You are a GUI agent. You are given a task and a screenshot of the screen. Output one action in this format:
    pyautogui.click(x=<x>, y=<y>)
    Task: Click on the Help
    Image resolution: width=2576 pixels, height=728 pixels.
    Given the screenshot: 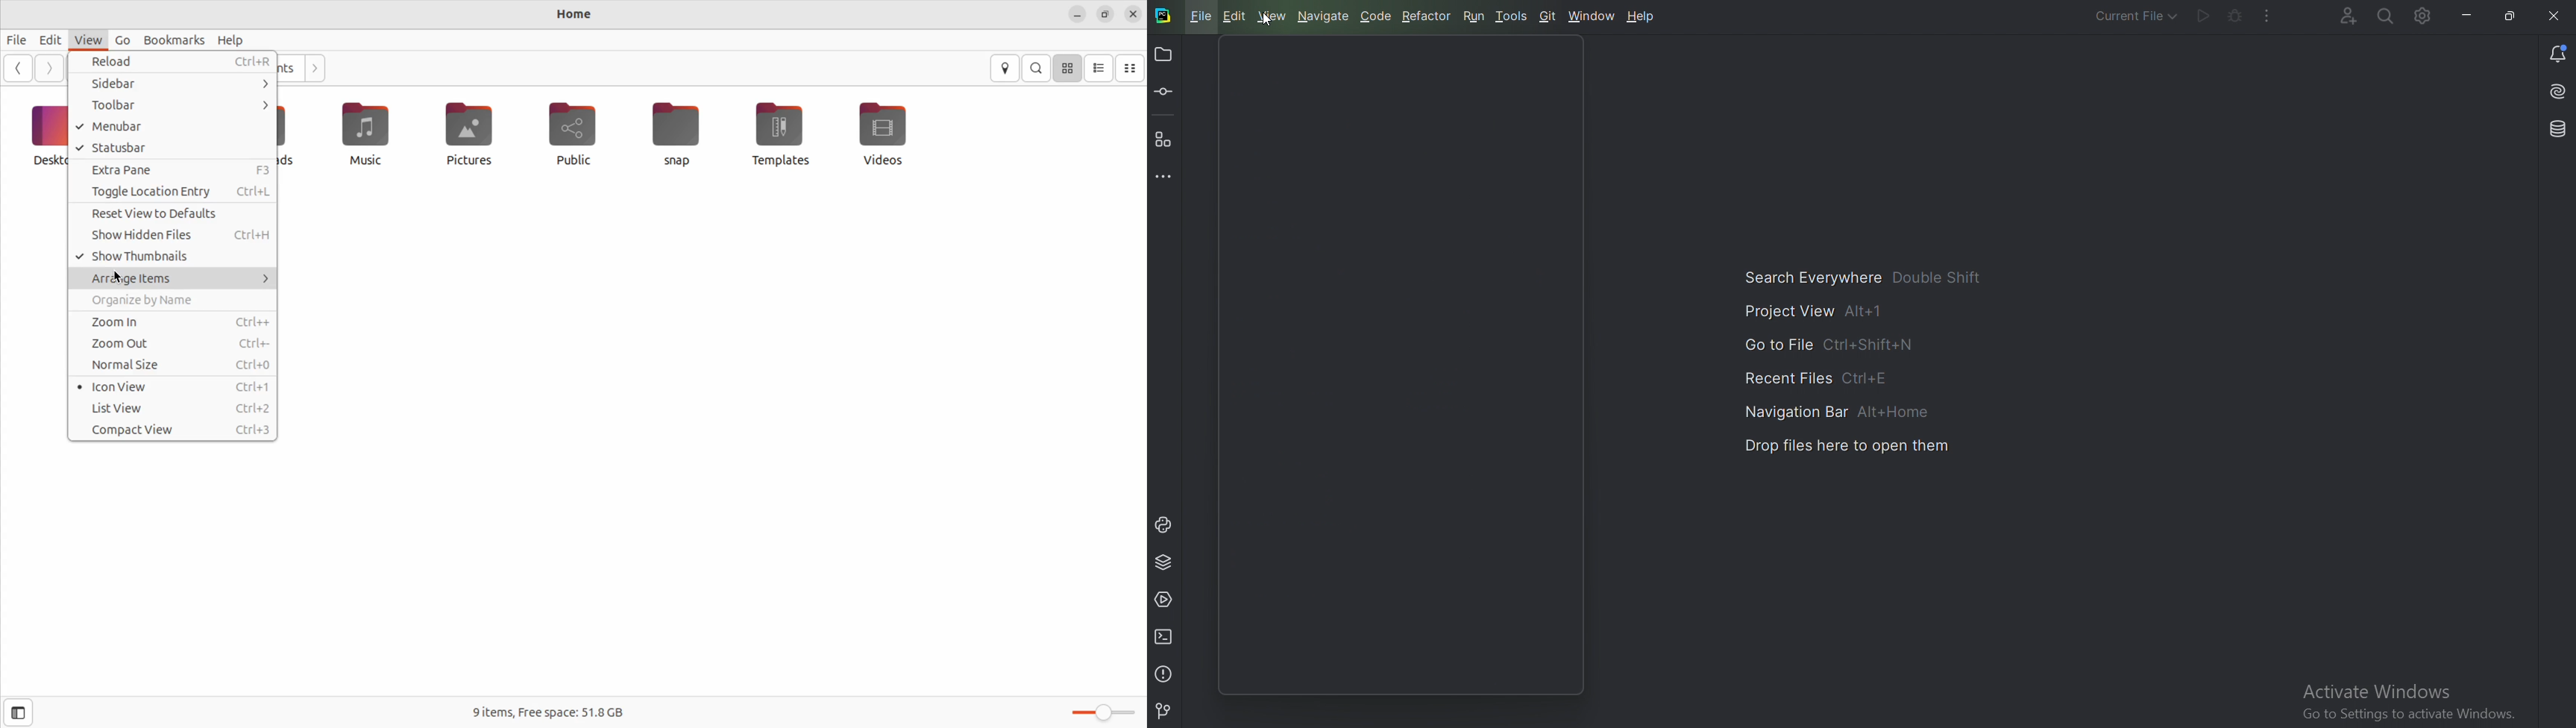 What is the action you would take?
    pyautogui.click(x=1639, y=16)
    